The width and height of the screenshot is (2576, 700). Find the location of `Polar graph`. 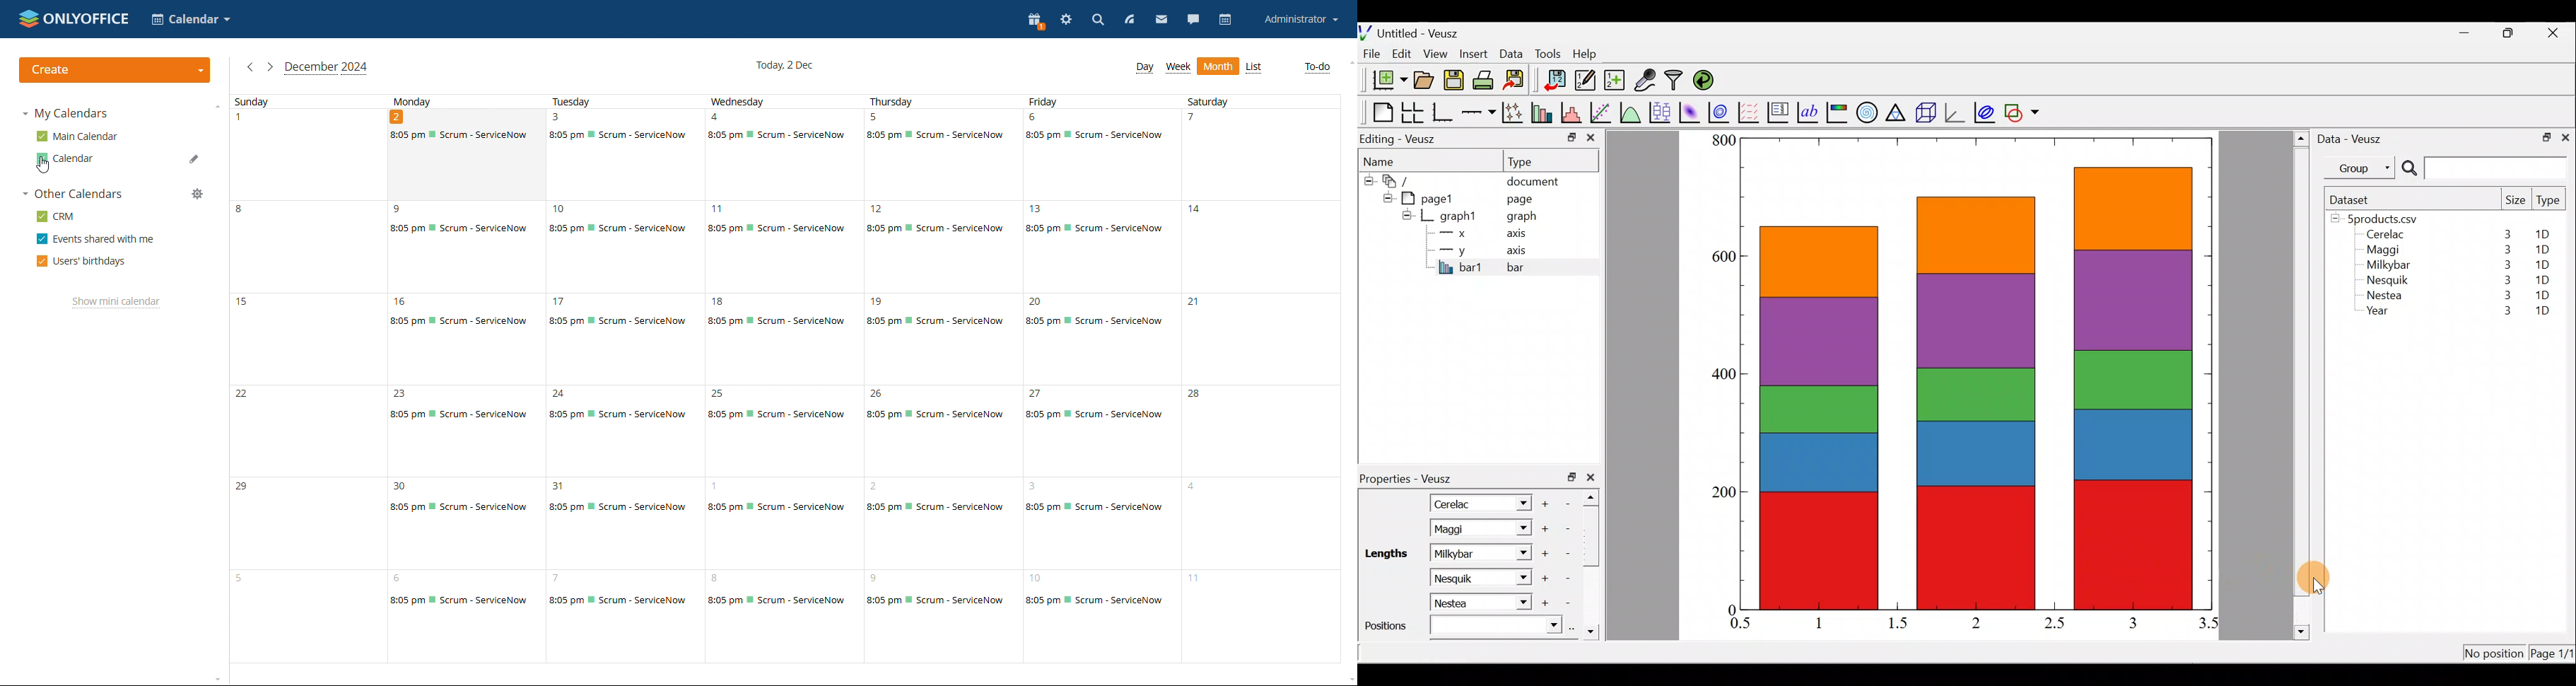

Polar graph is located at coordinates (1865, 111).